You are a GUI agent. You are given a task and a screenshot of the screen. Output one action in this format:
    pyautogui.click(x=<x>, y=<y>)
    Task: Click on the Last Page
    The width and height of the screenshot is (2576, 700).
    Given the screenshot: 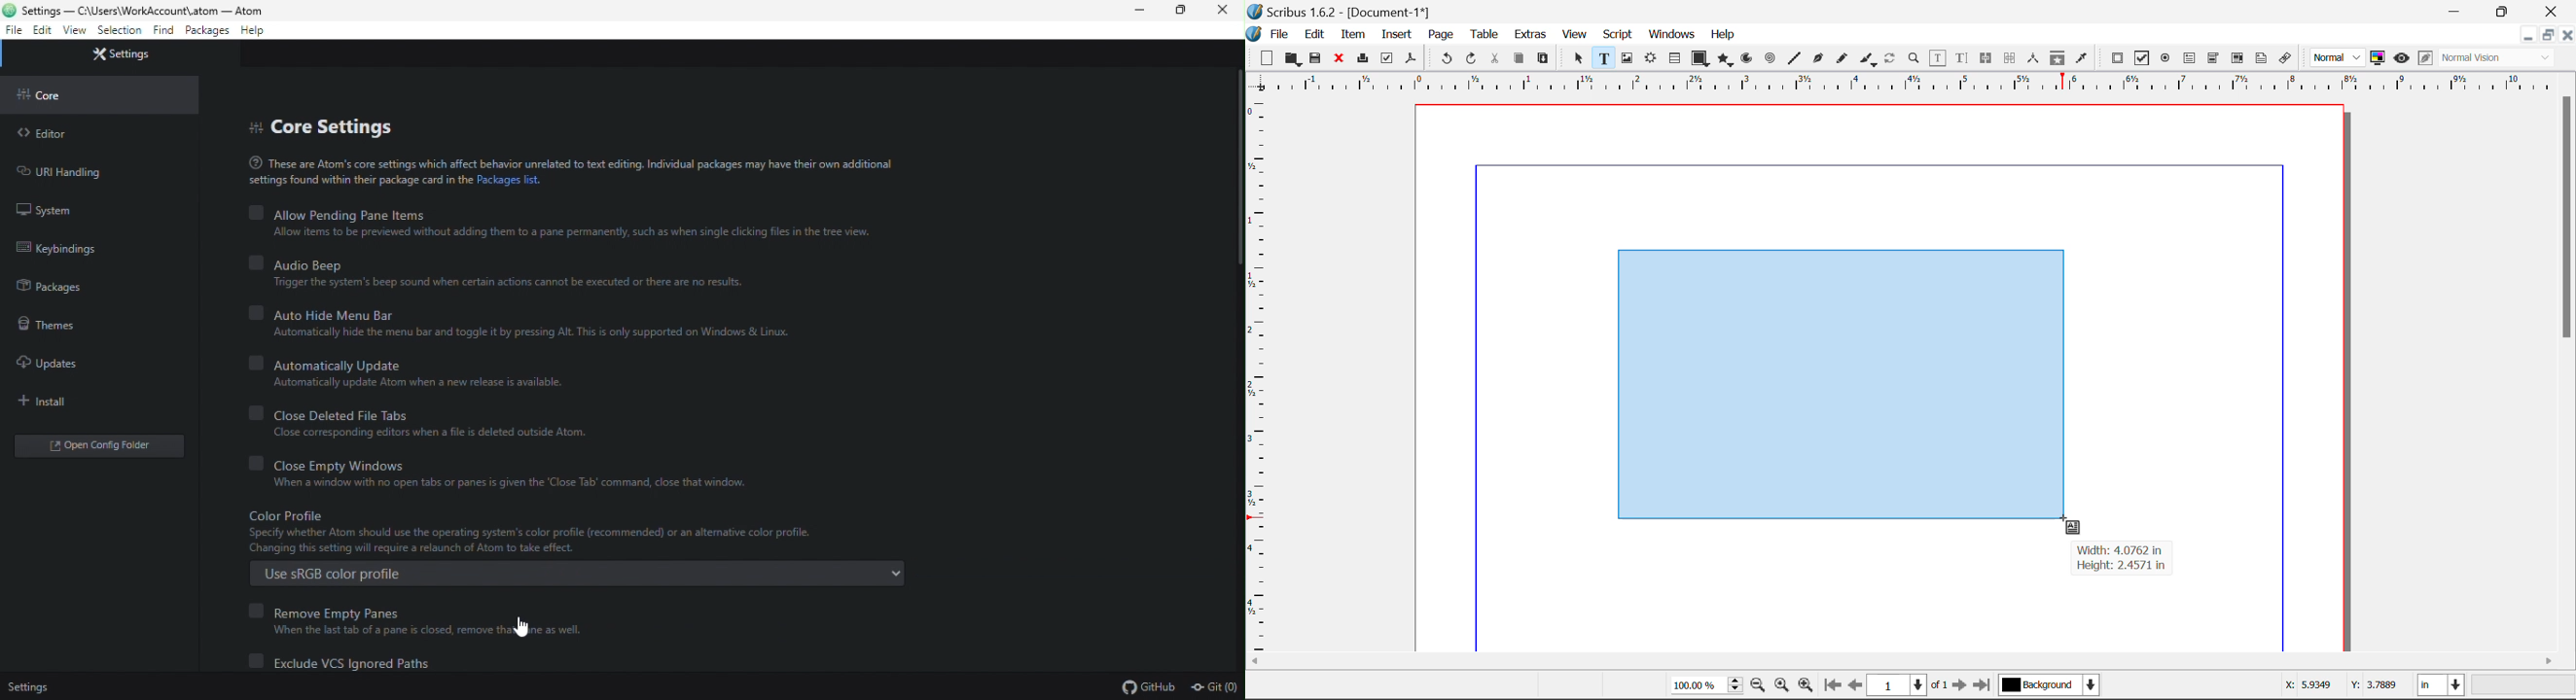 What is the action you would take?
    pyautogui.click(x=1984, y=687)
    